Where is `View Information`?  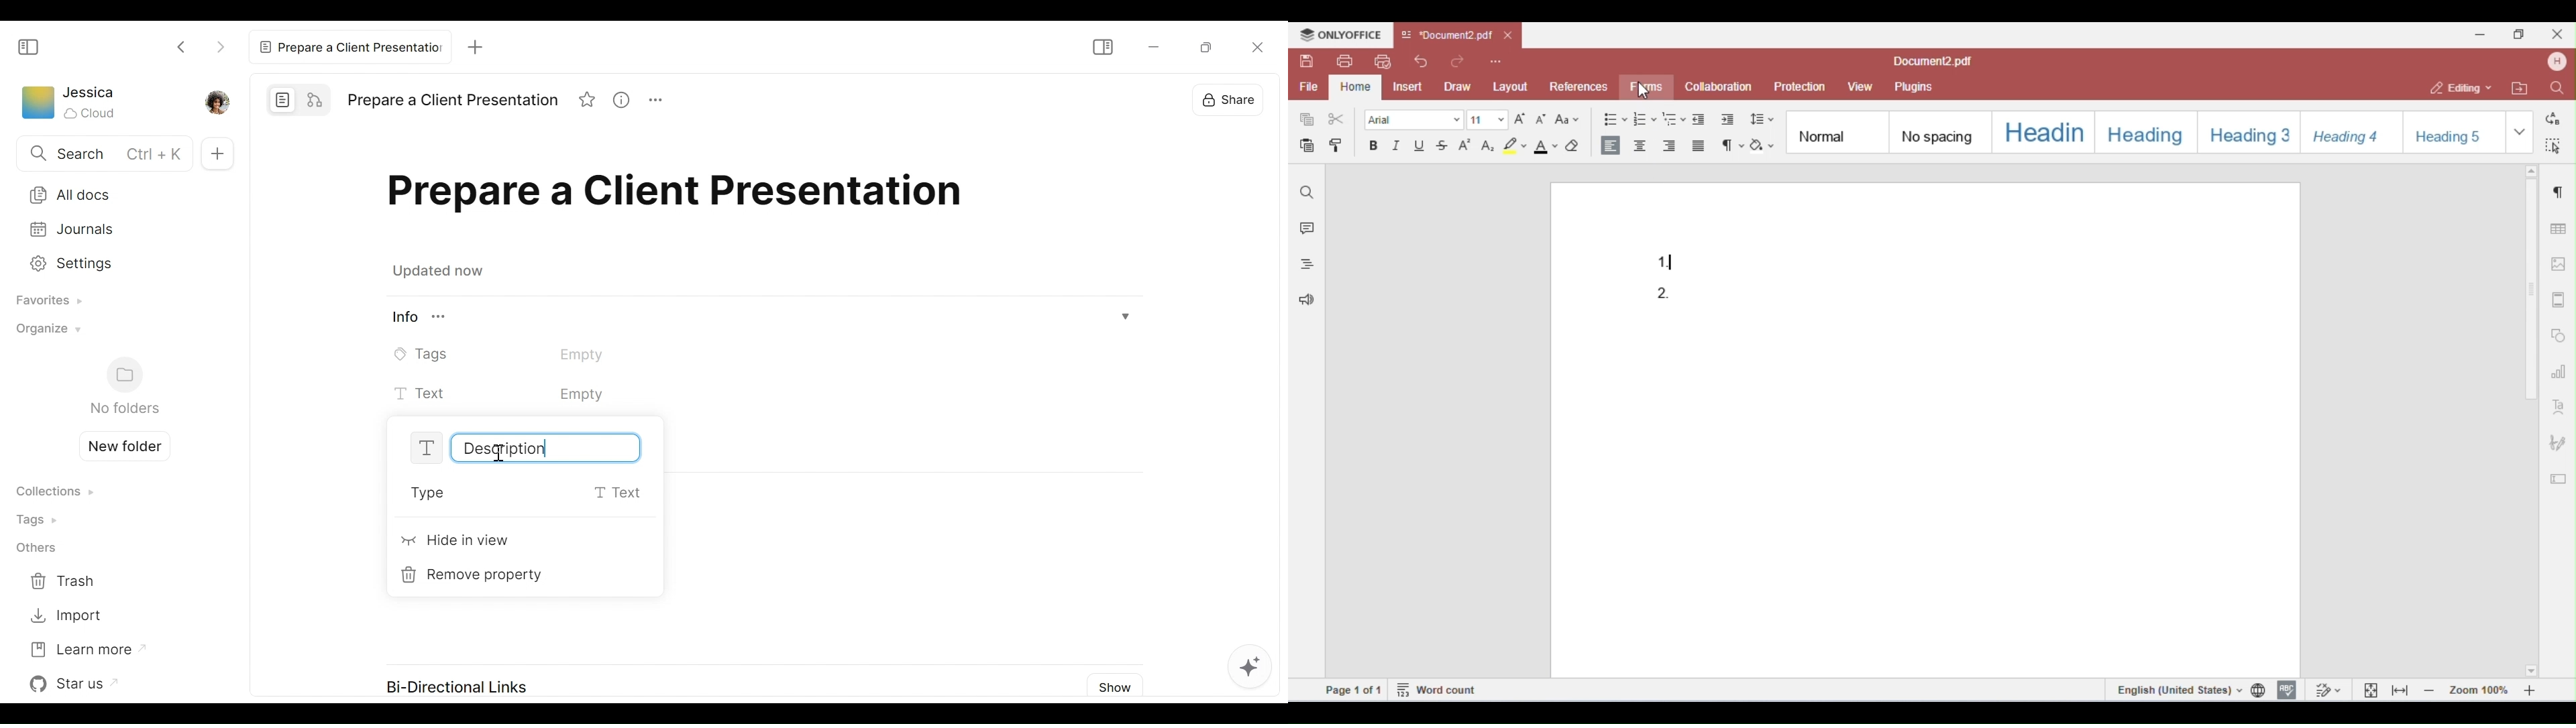 View Information is located at coordinates (627, 101).